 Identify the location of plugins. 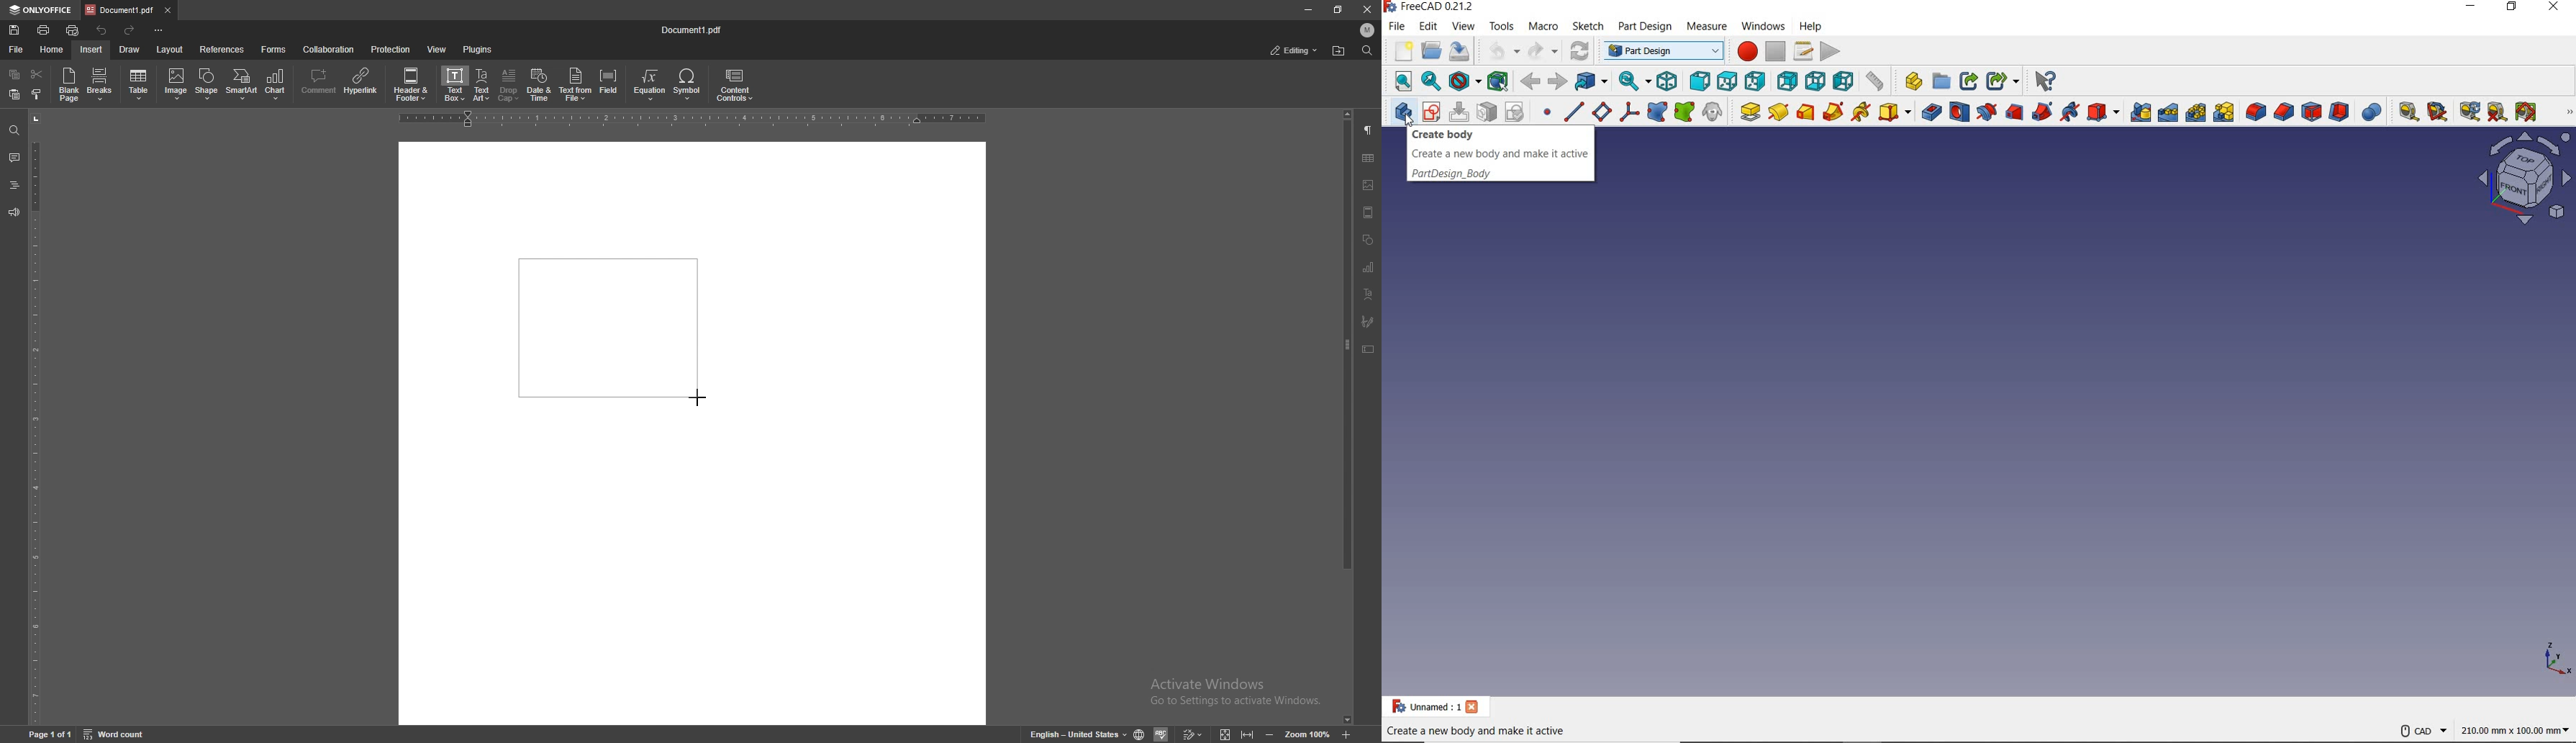
(478, 49).